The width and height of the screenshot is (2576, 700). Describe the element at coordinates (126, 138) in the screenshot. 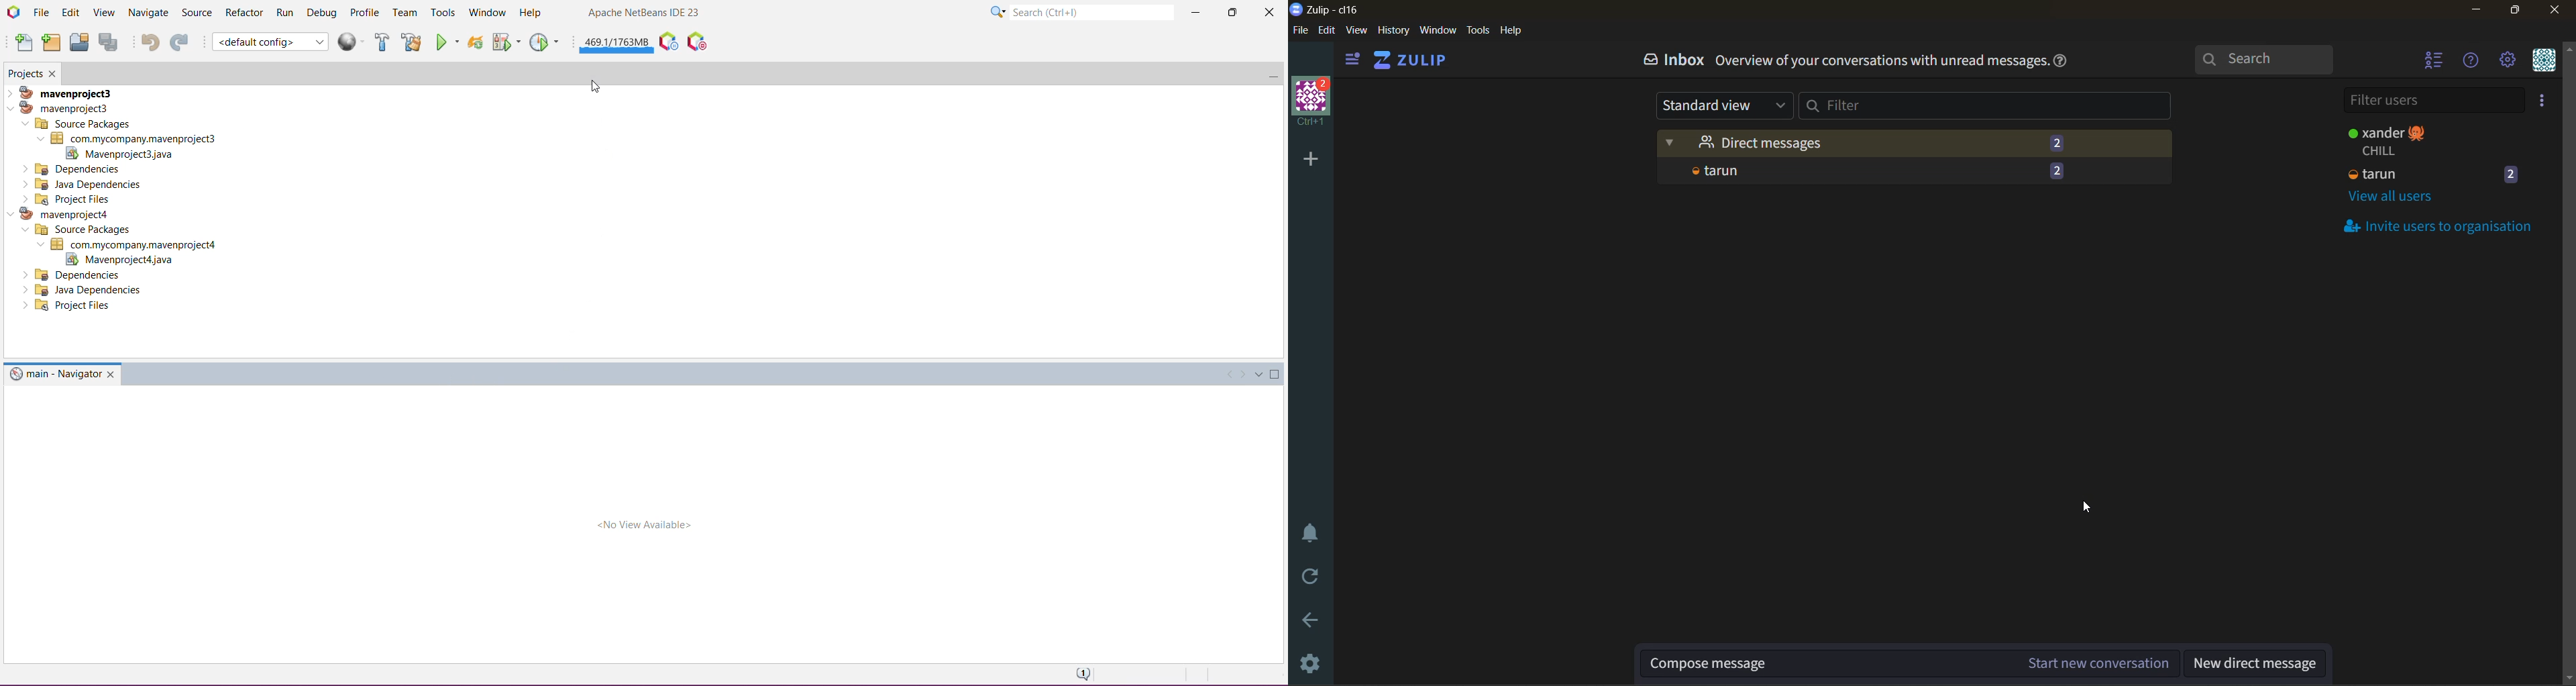

I see `com.mycompany.mavenproject3` at that location.